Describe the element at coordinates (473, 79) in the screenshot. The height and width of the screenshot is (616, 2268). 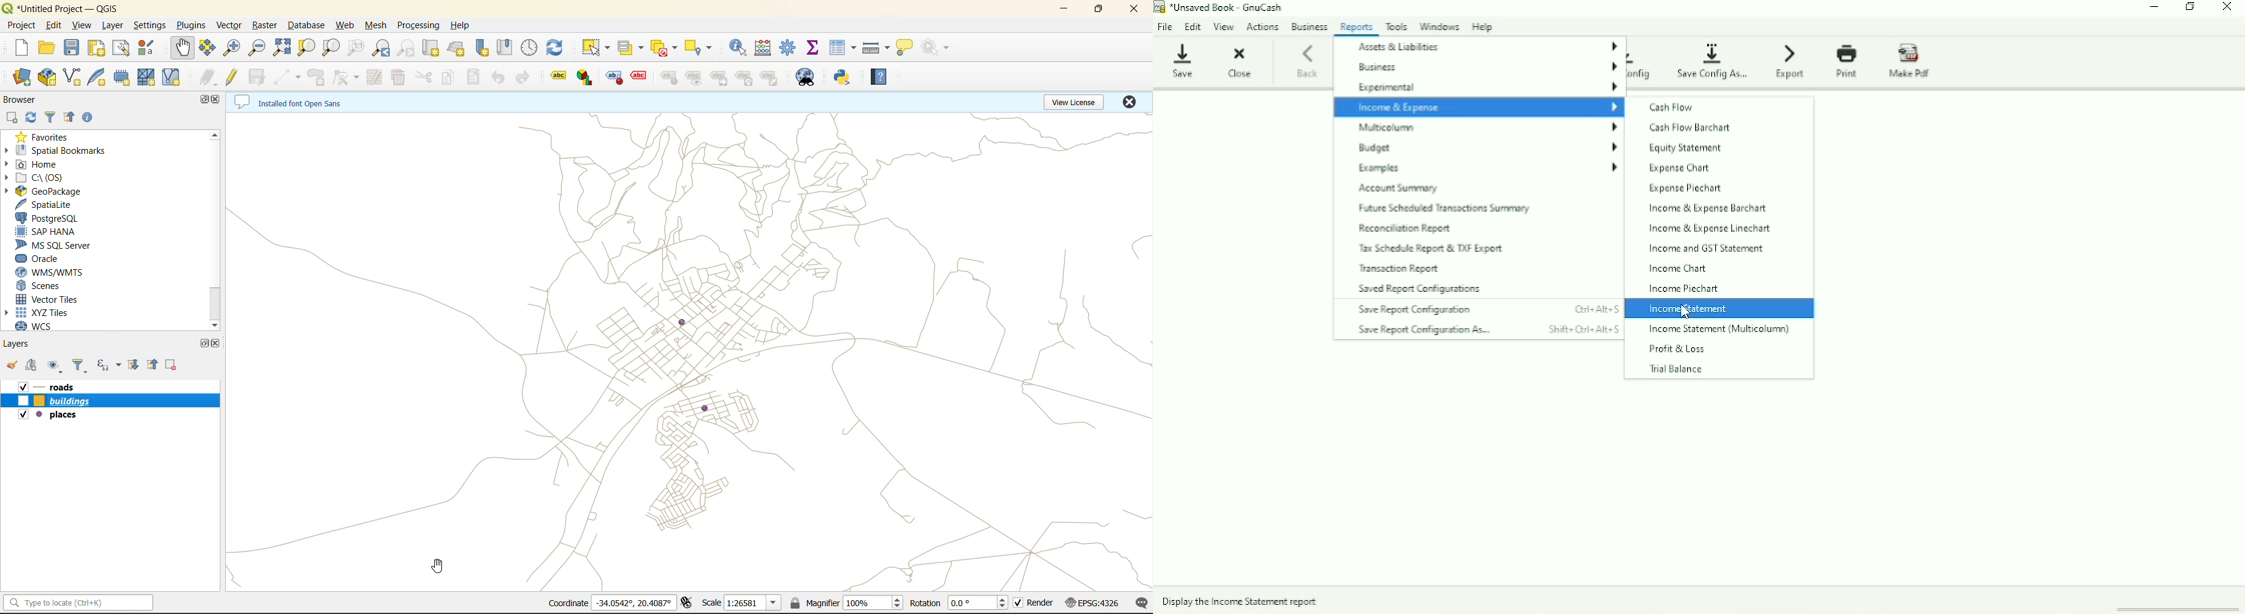
I see `paste` at that location.